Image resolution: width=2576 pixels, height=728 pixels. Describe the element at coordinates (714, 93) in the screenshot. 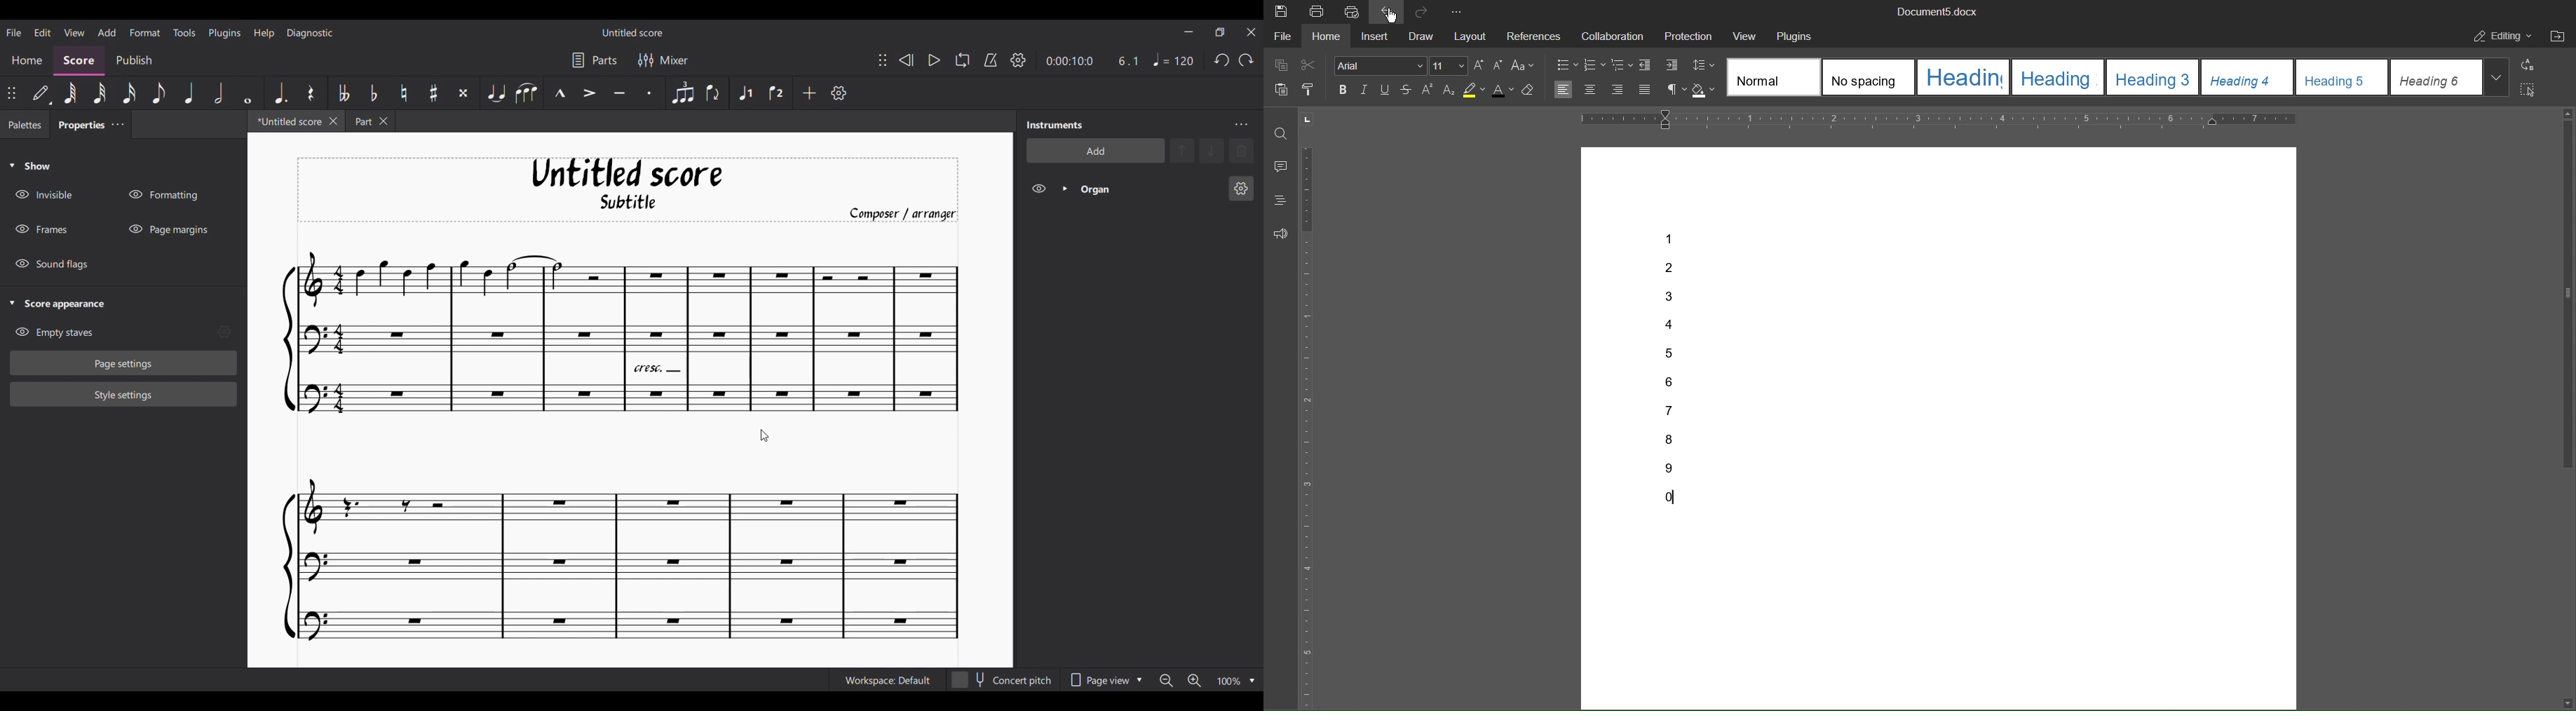

I see `Flip direction` at that location.